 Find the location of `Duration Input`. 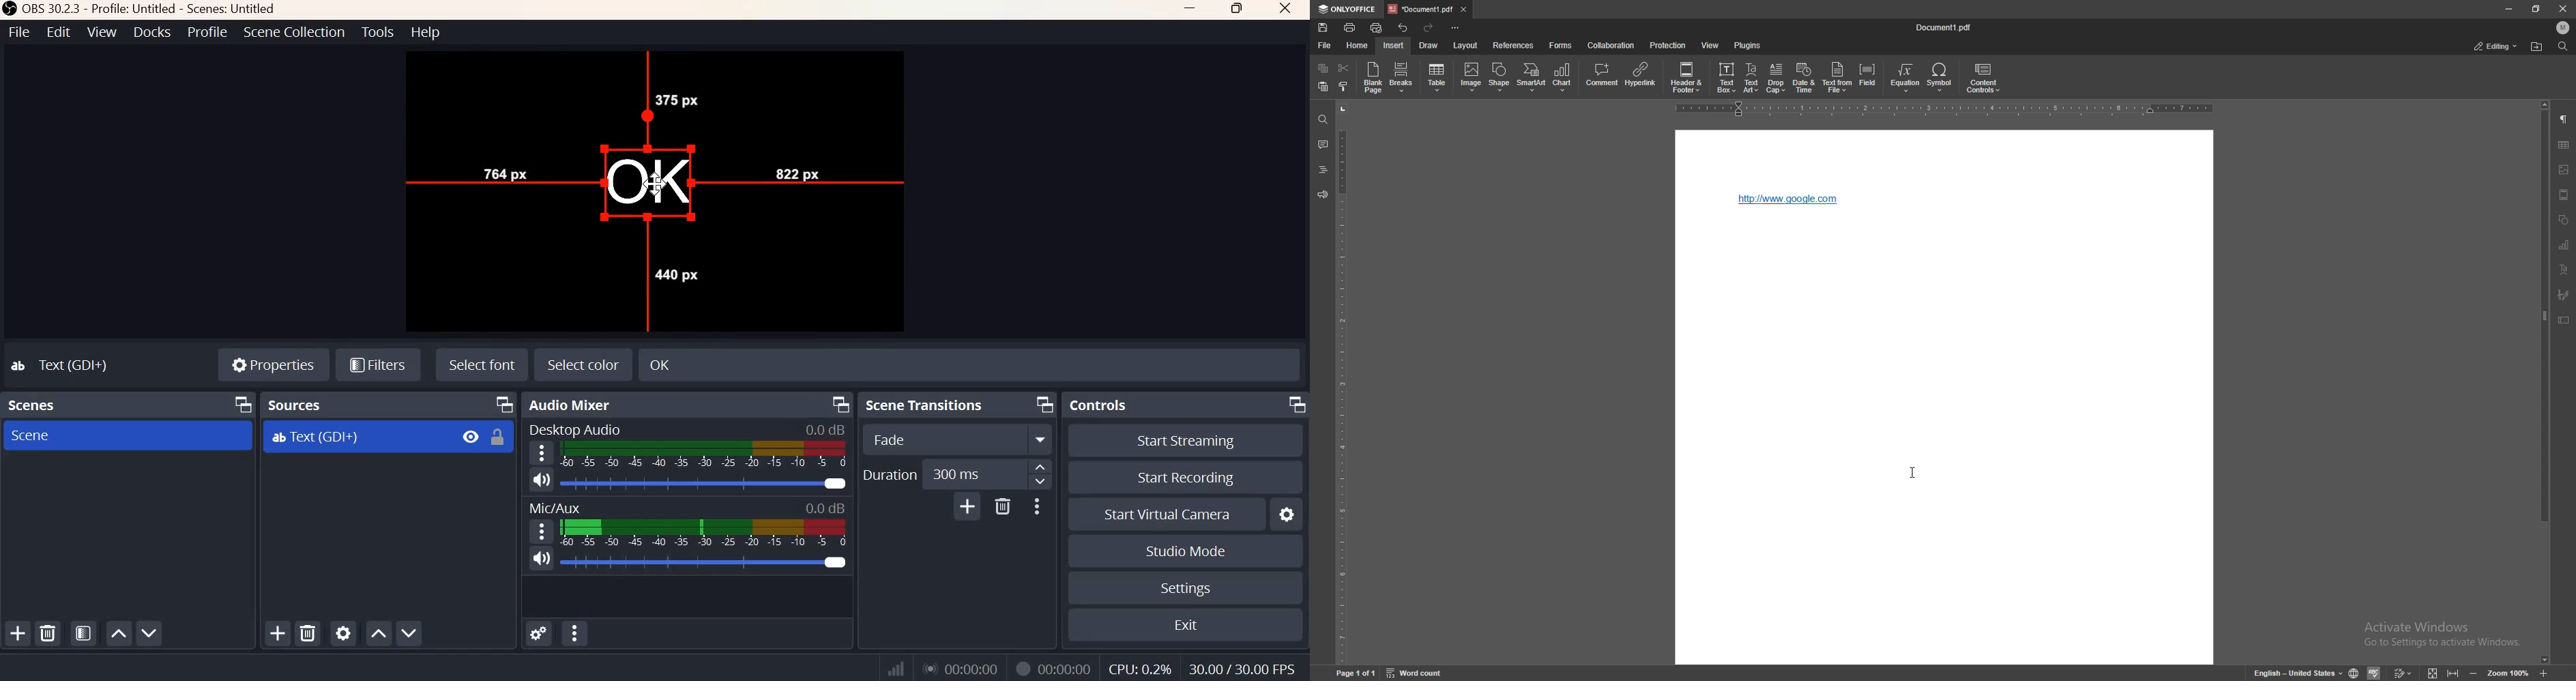

Duration Input is located at coordinates (974, 474).